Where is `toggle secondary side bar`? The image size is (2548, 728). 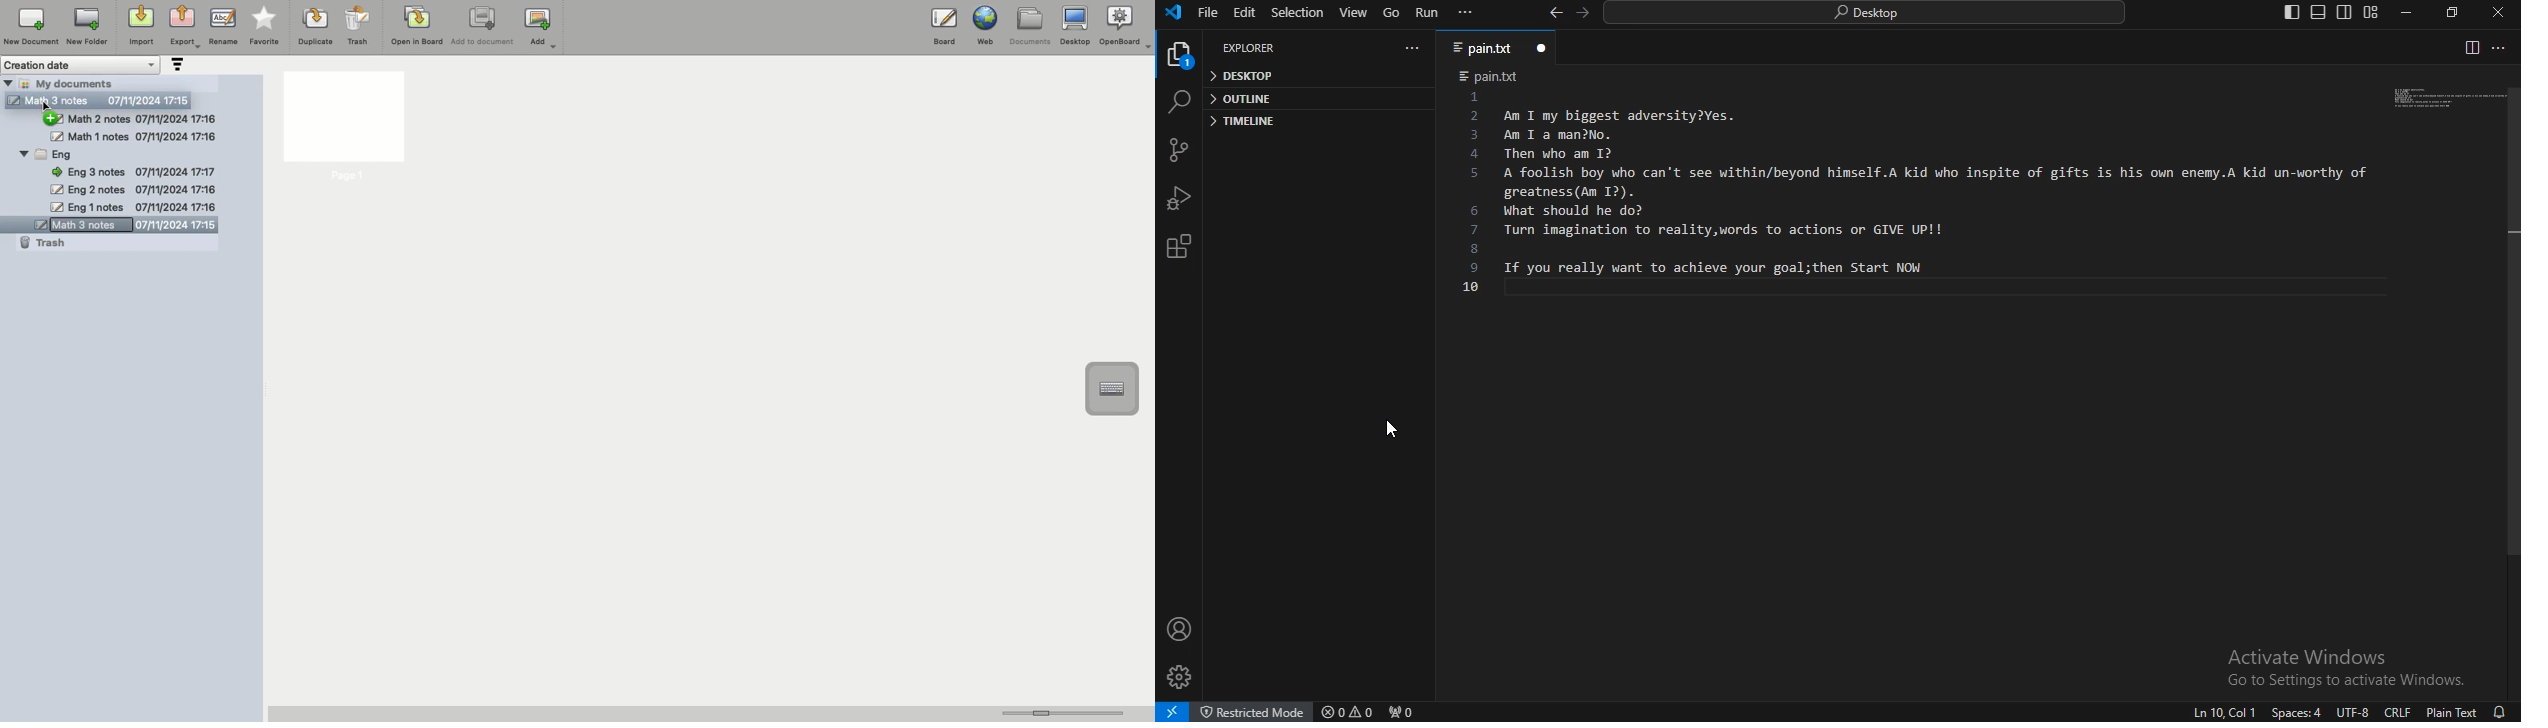
toggle secondary side bar is located at coordinates (2346, 13).